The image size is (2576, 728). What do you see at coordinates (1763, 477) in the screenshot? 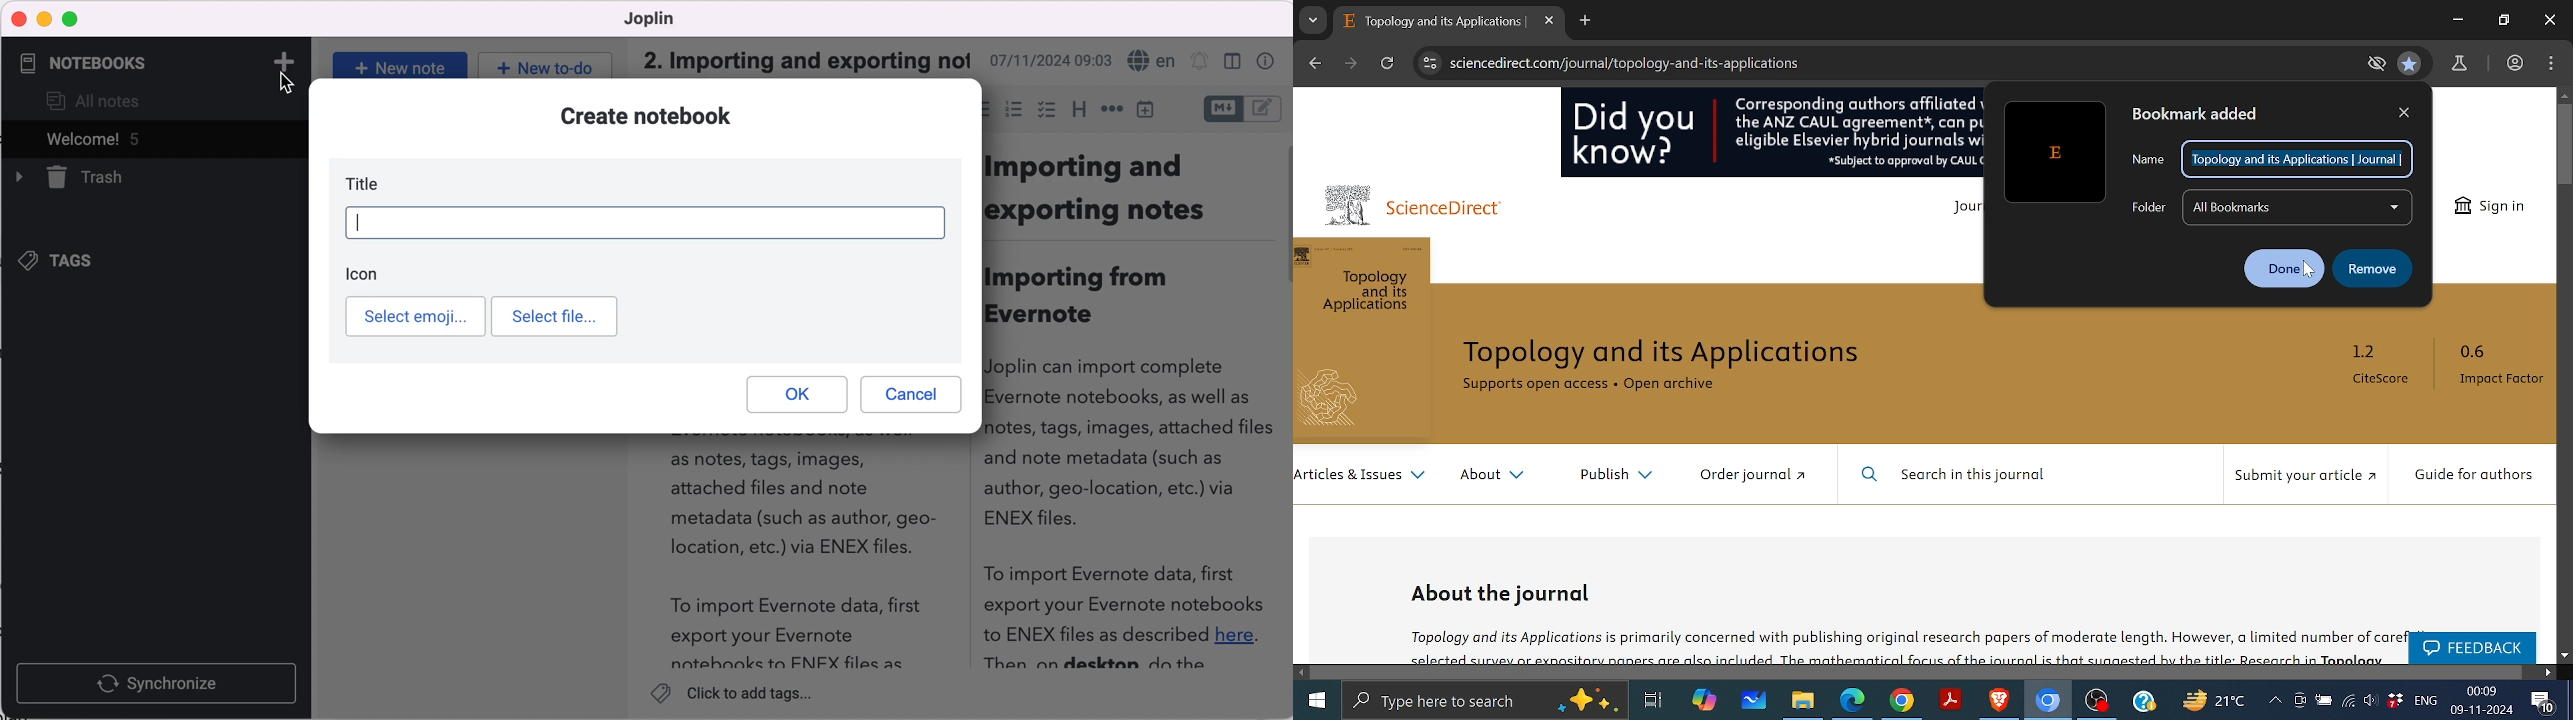
I see `order journal` at bounding box center [1763, 477].